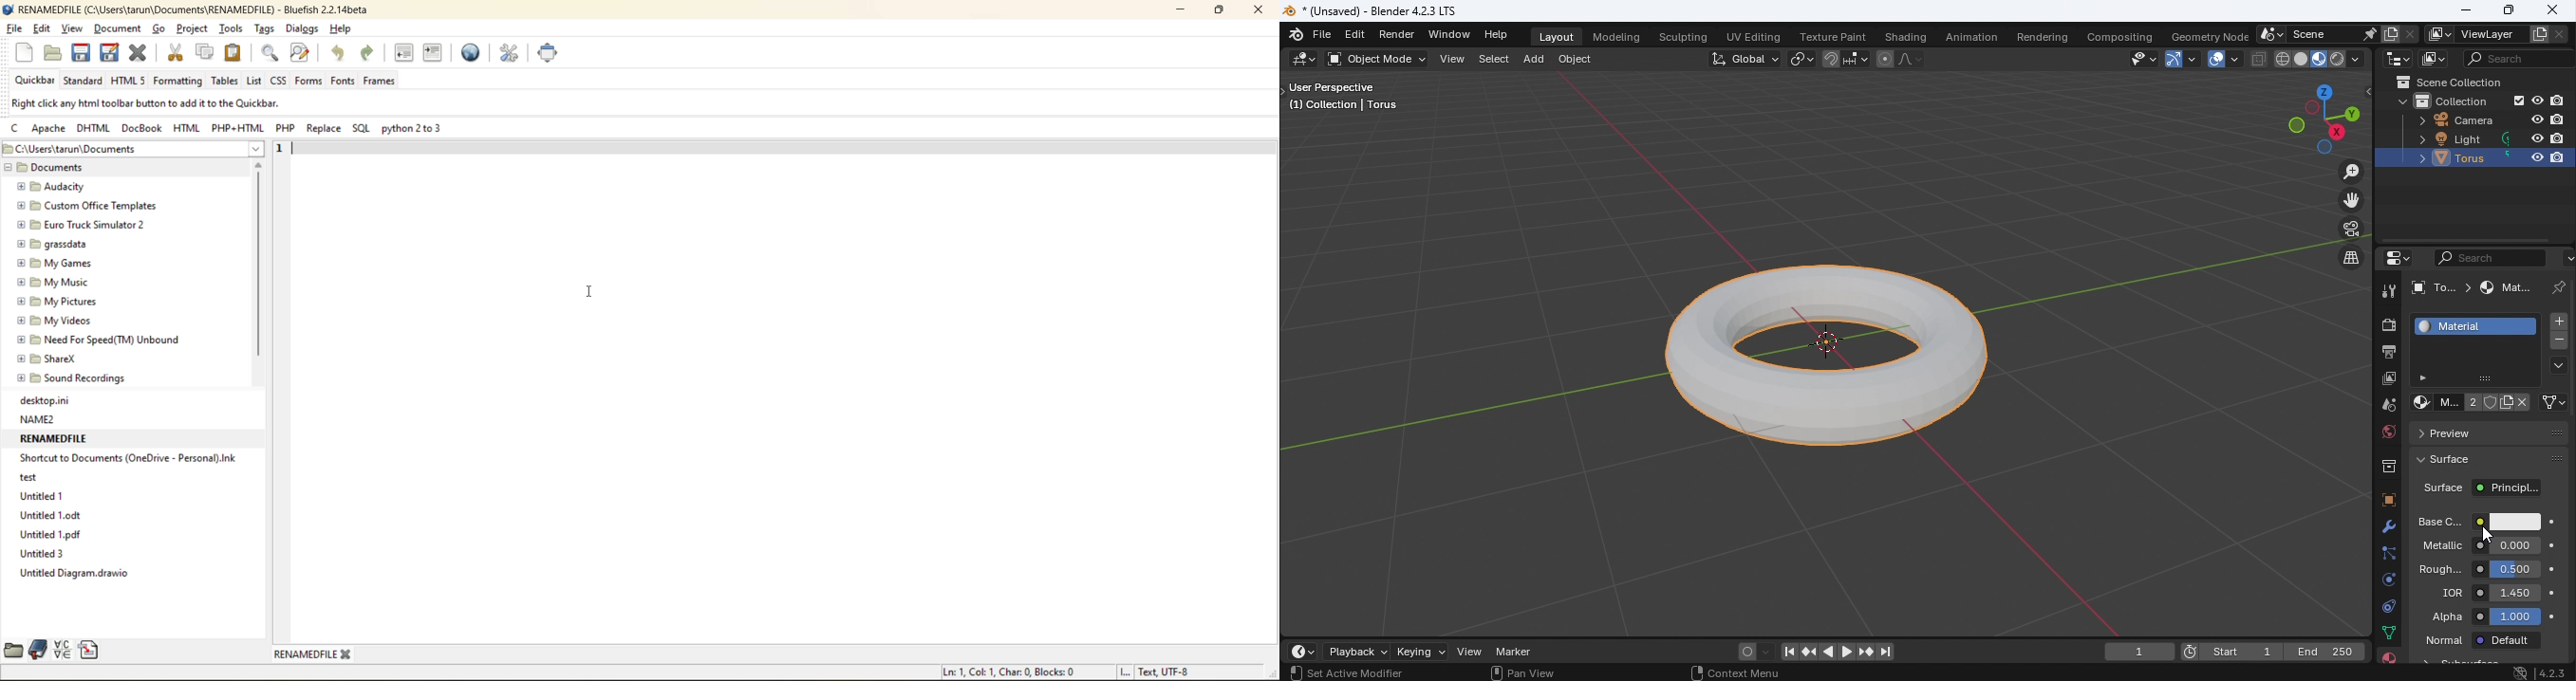 The height and width of the screenshot is (700, 2576). Describe the element at coordinates (343, 29) in the screenshot. I see `help` at that location.